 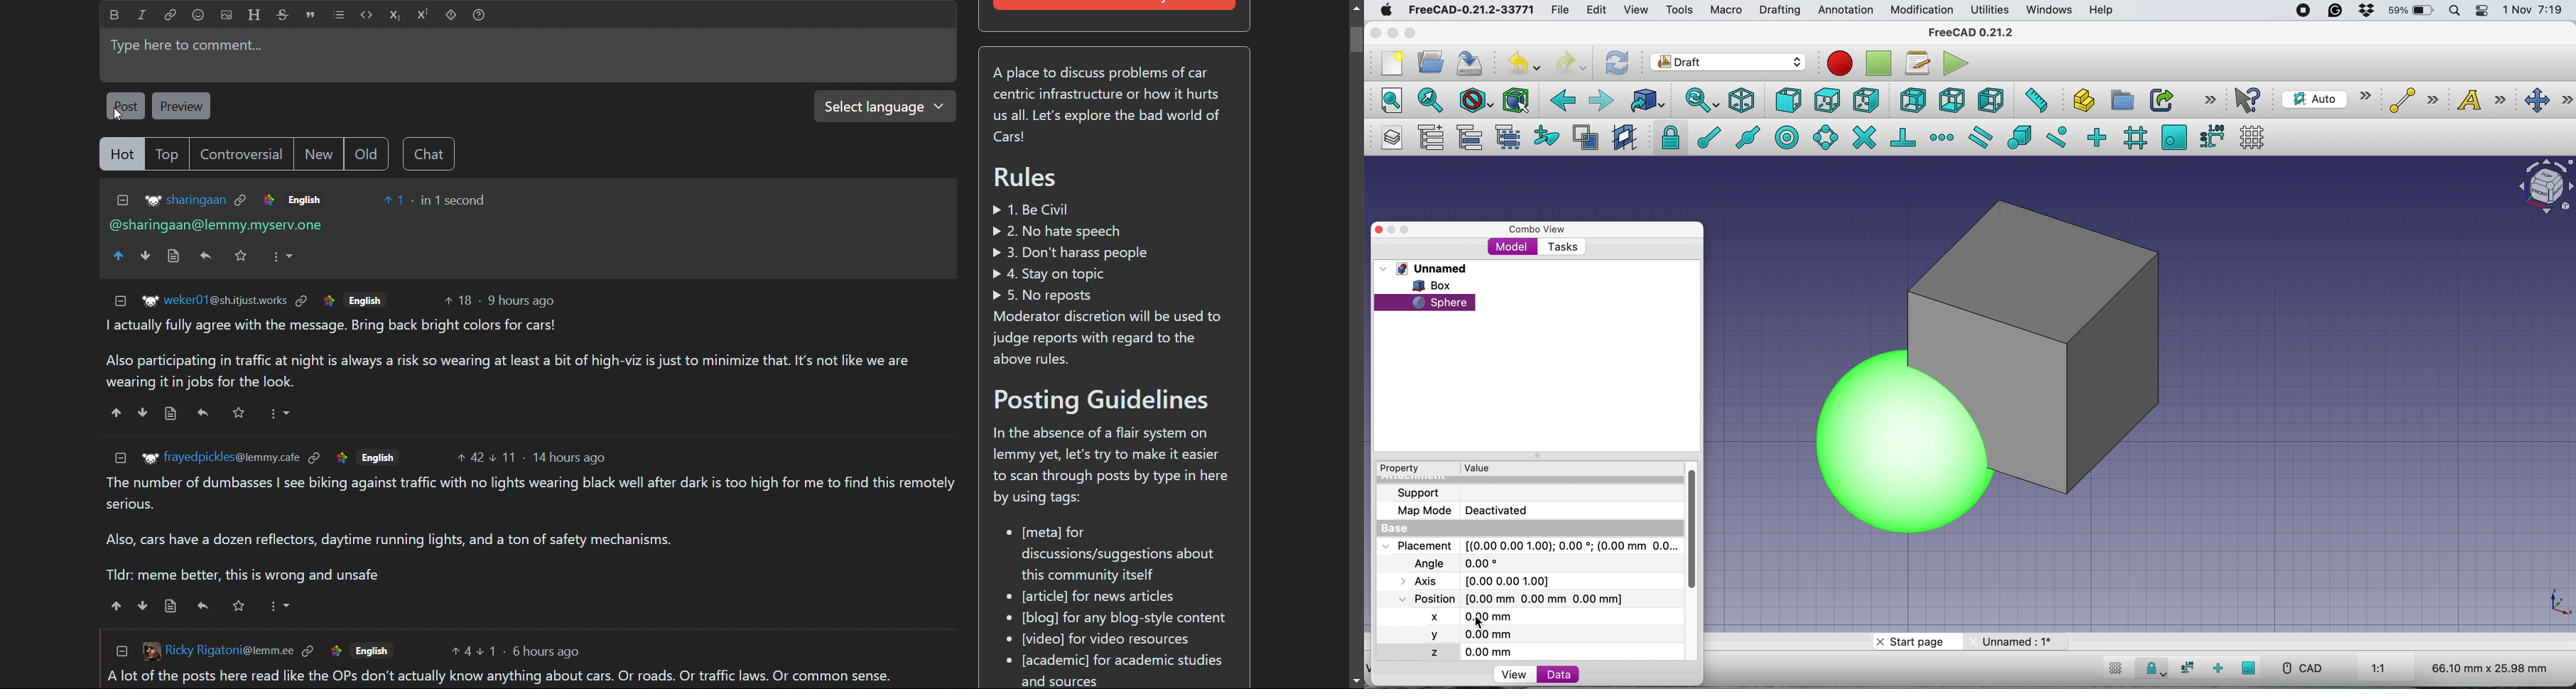 I want to click on measure distance, so click(x=2033, y=99).